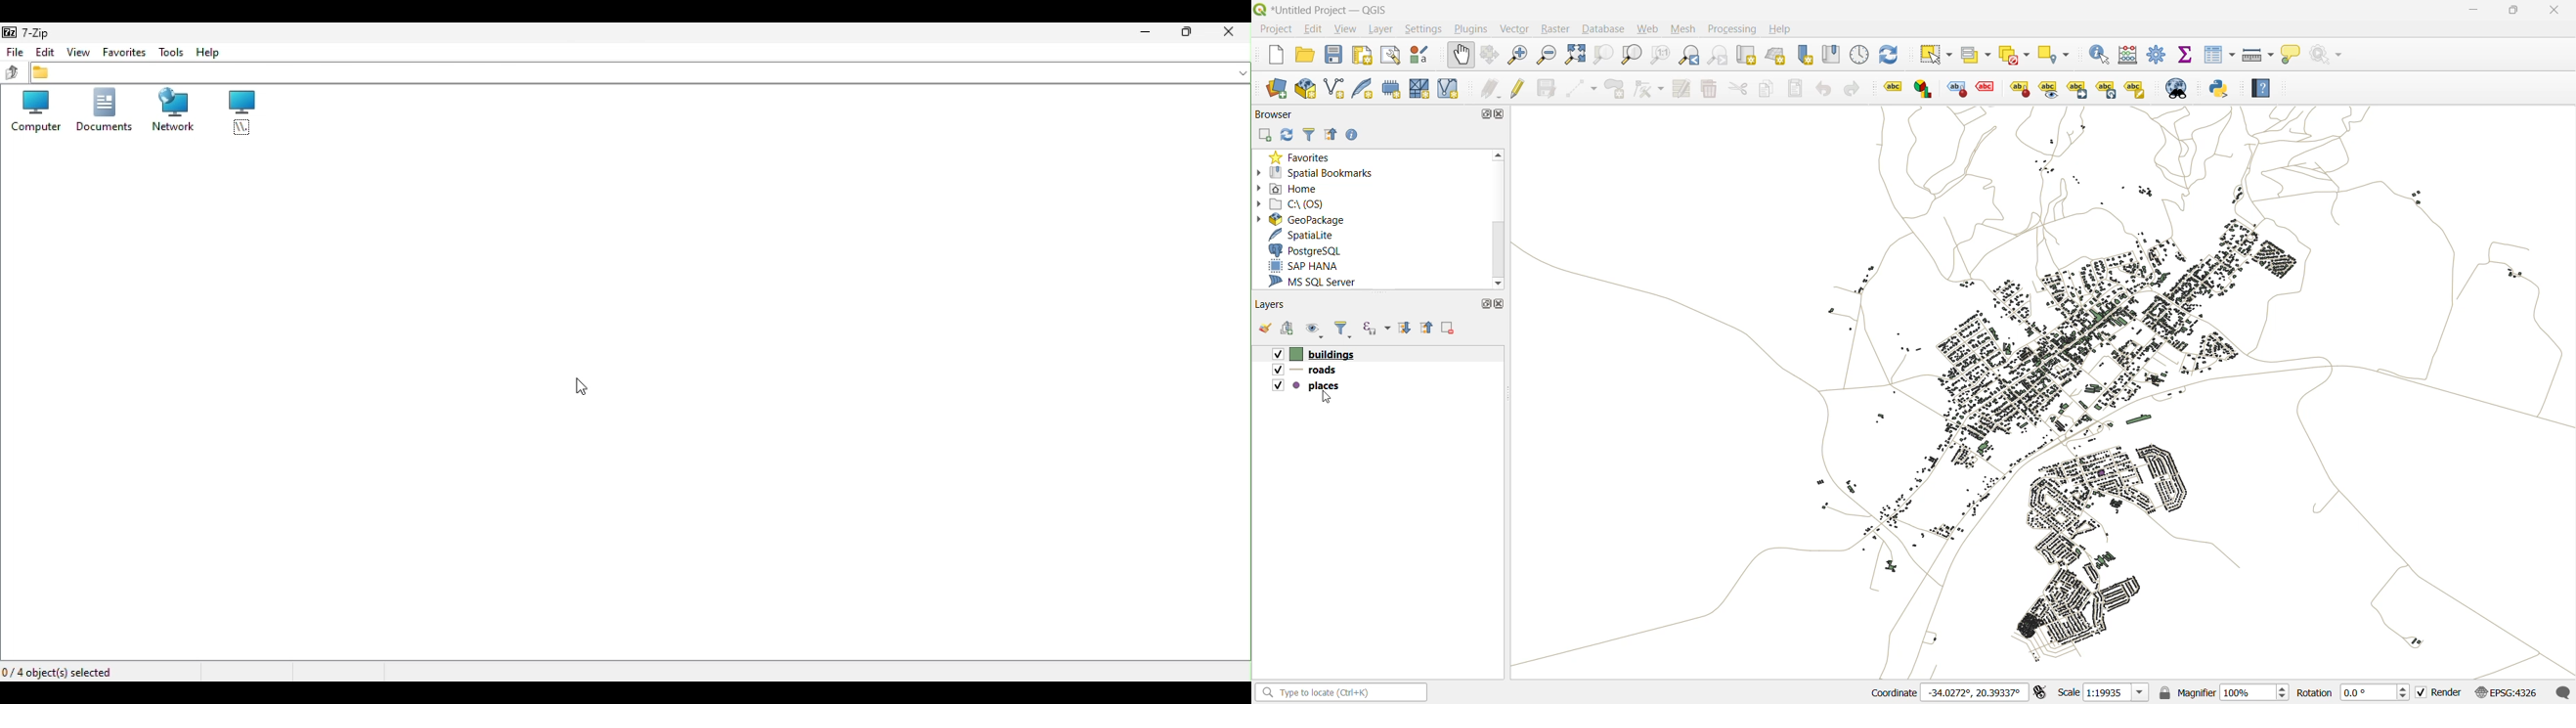 This screenshot has height=728, width=2576. What do you see at coordinates (1517, 53) in the screenshot?
I see `zoom in` at bounding box center [1517, 53].